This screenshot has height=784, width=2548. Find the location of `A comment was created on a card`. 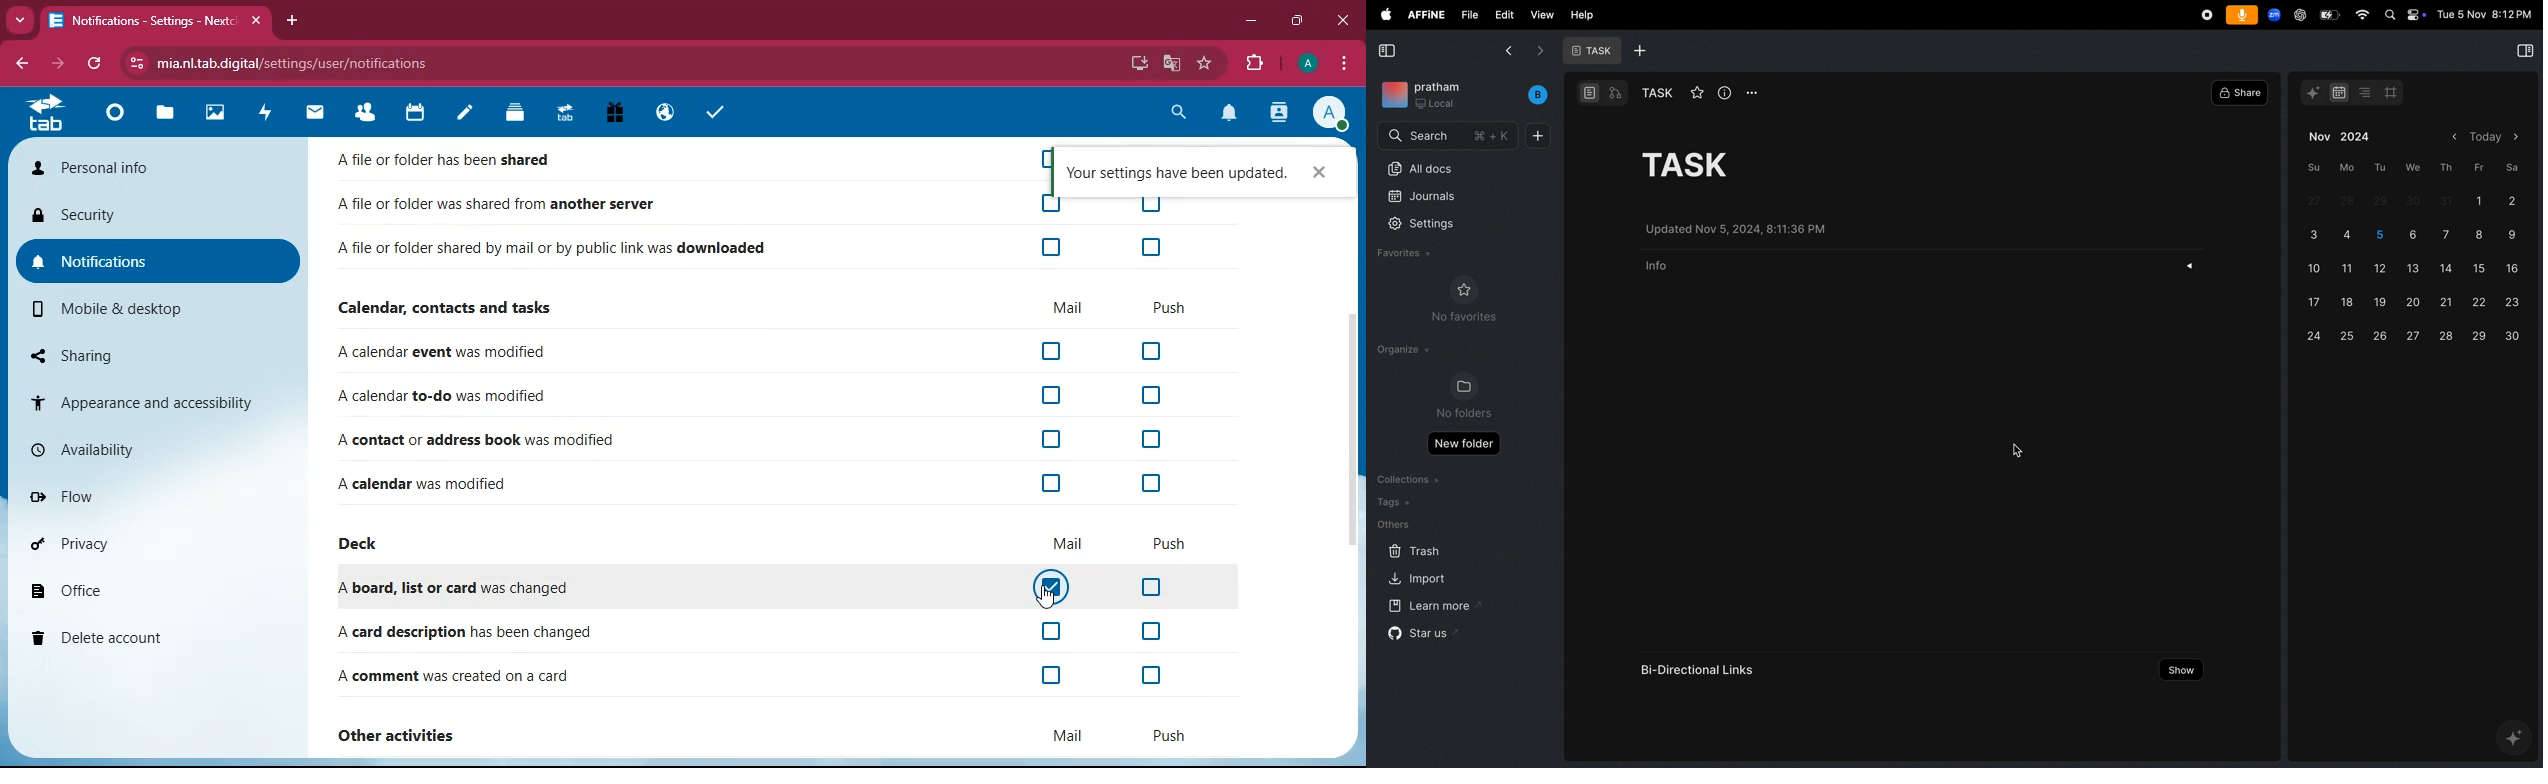

A comment was created on a card is located at coordinates (460, 670).